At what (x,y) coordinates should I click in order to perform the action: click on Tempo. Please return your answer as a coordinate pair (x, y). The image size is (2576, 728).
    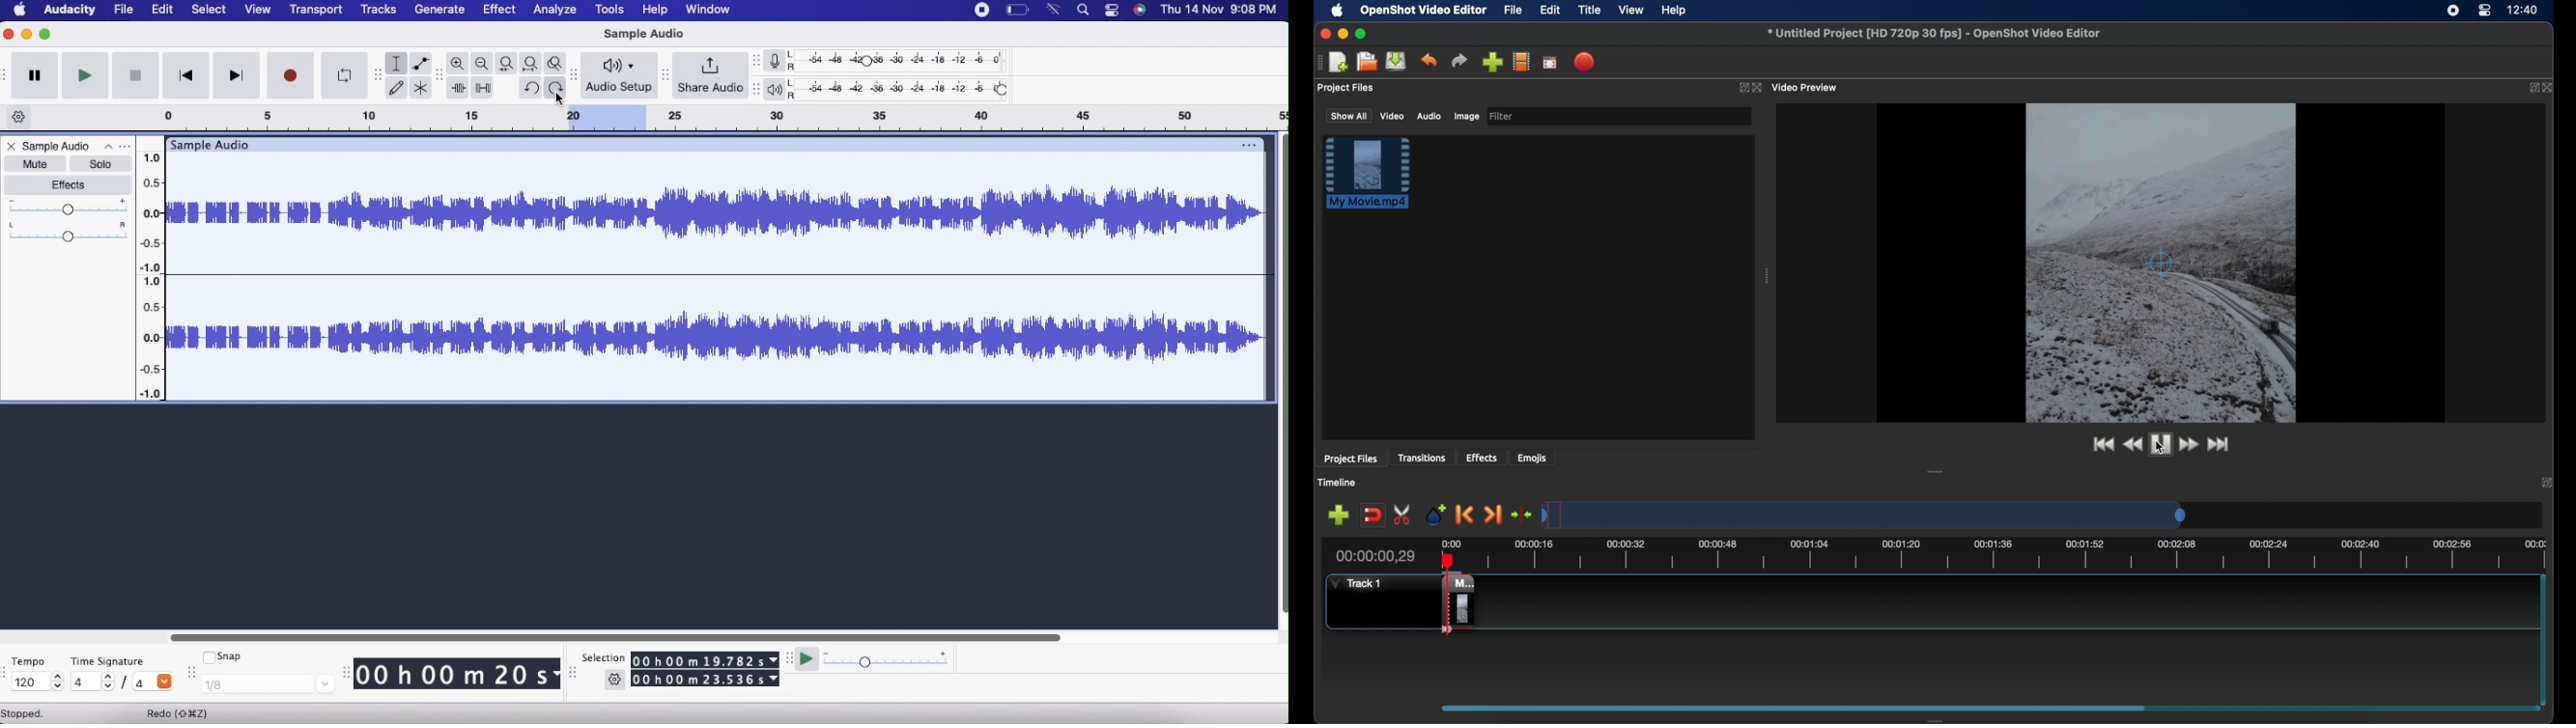
    Looking at the image, I should click on (29, 660).